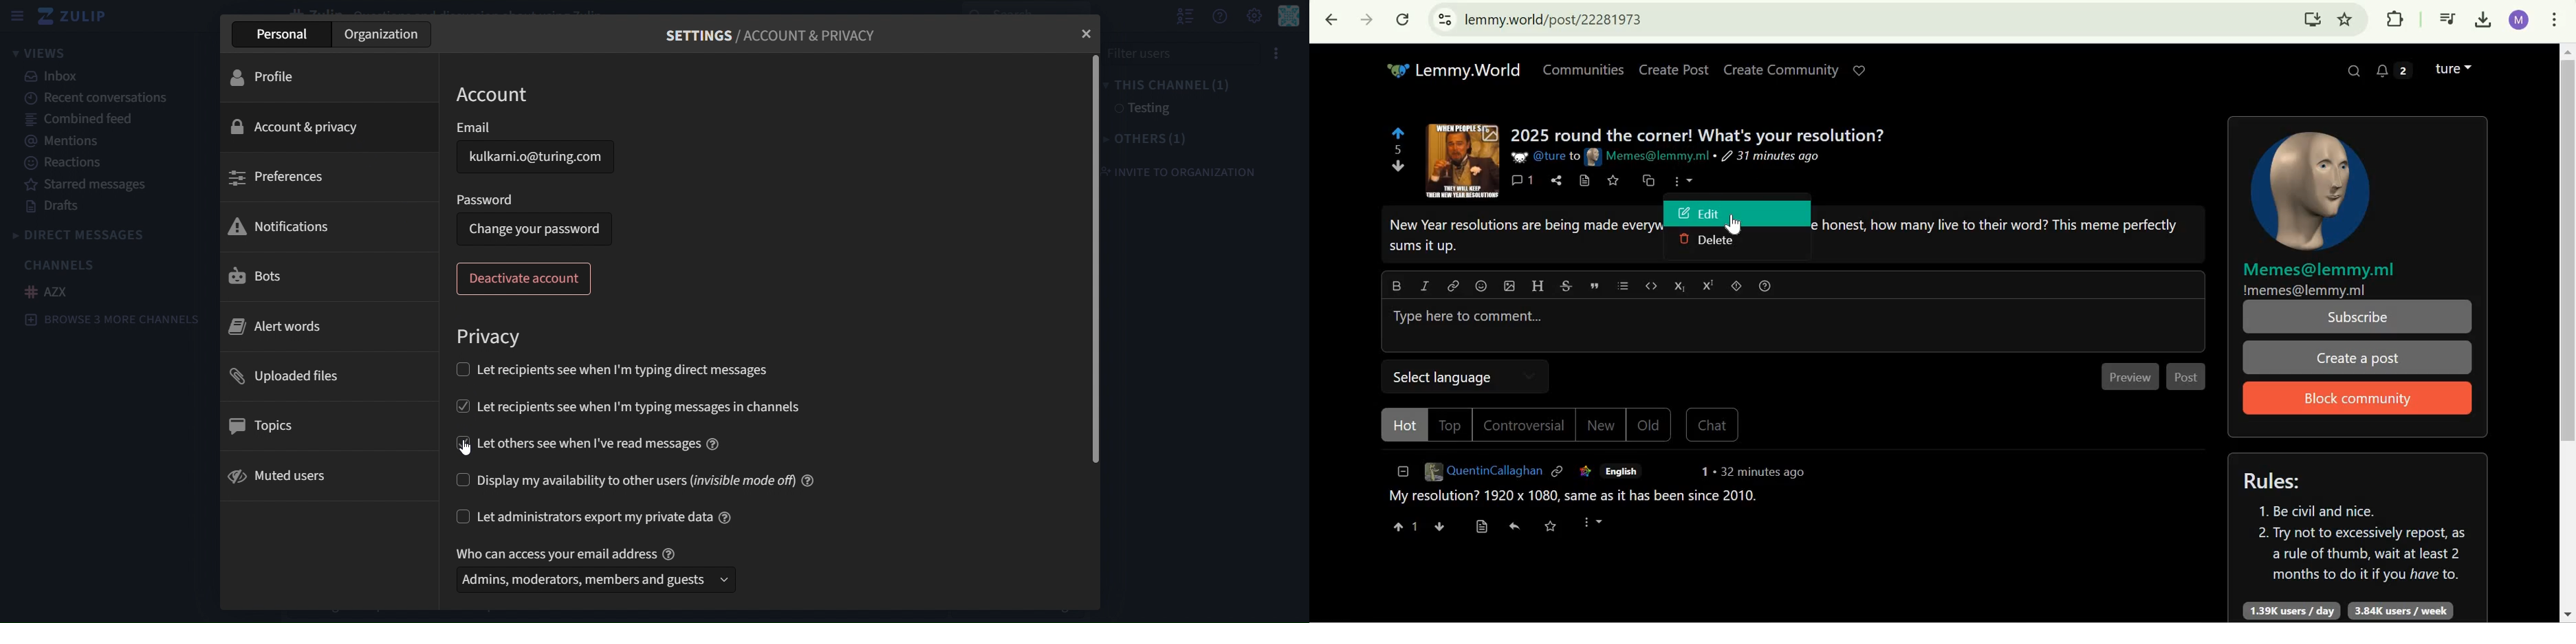  What do you see at coordinates (16, 16) in the screenshot?
I see `side bar` at bounding box center [16, 16].